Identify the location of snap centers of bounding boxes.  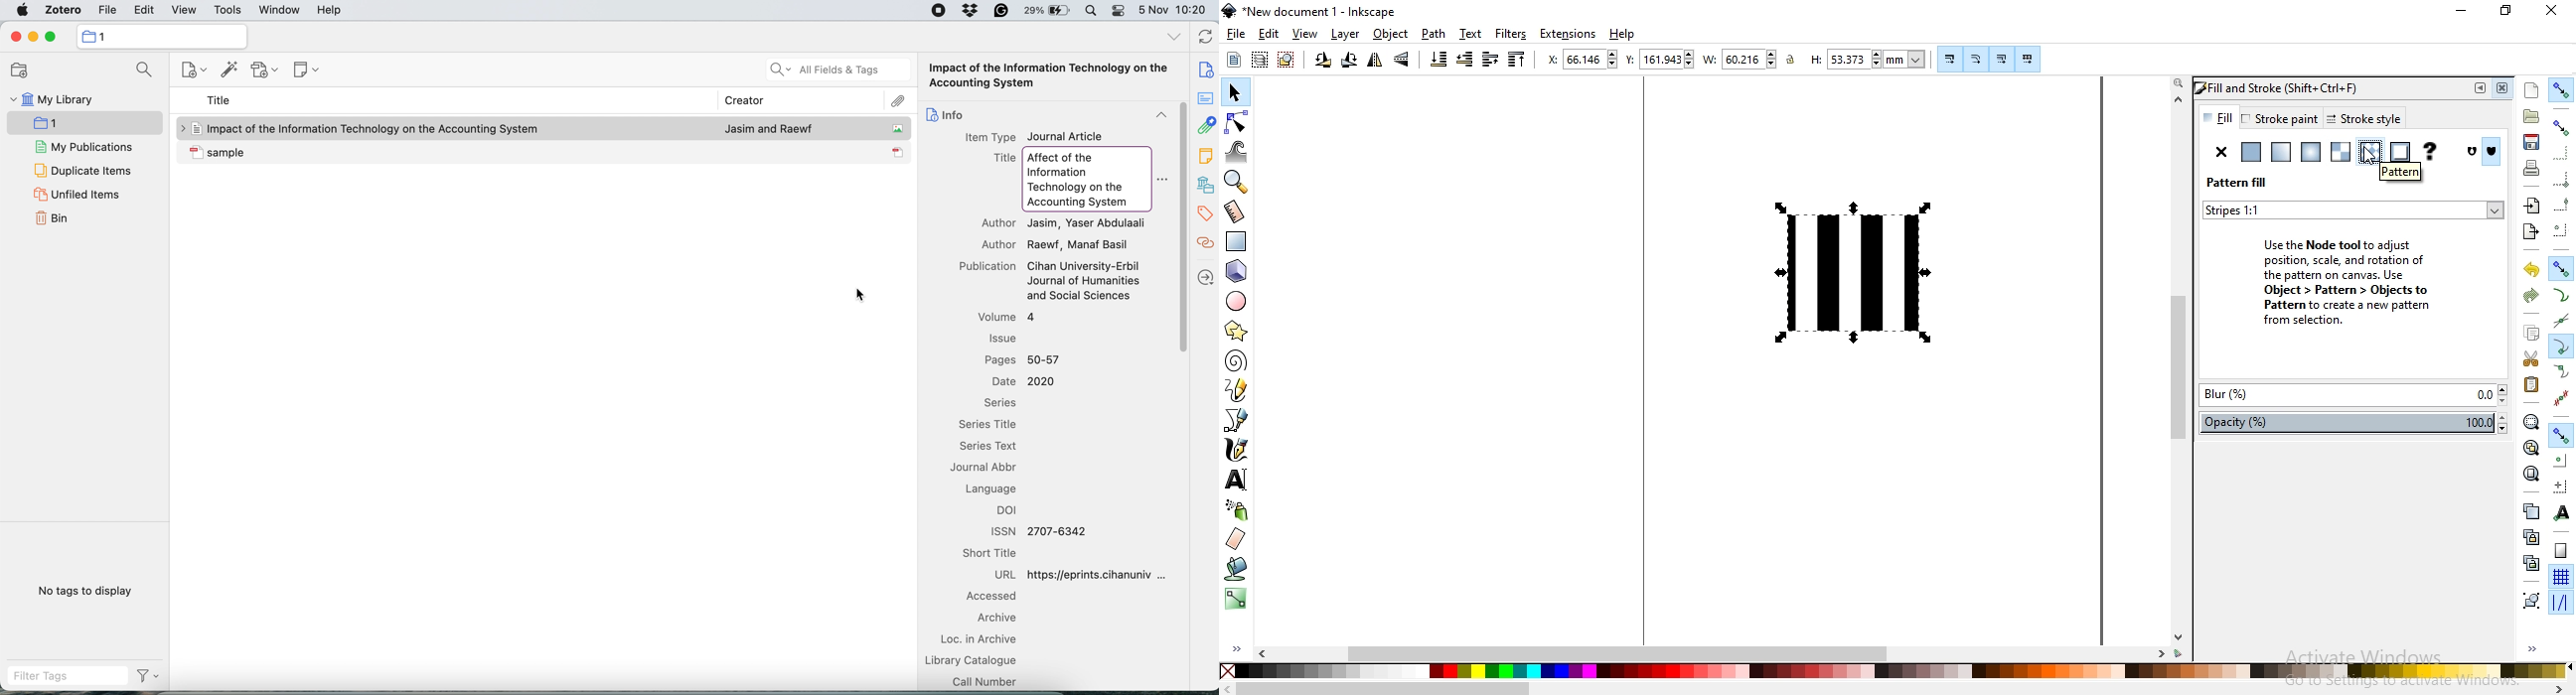
(2562, 229).